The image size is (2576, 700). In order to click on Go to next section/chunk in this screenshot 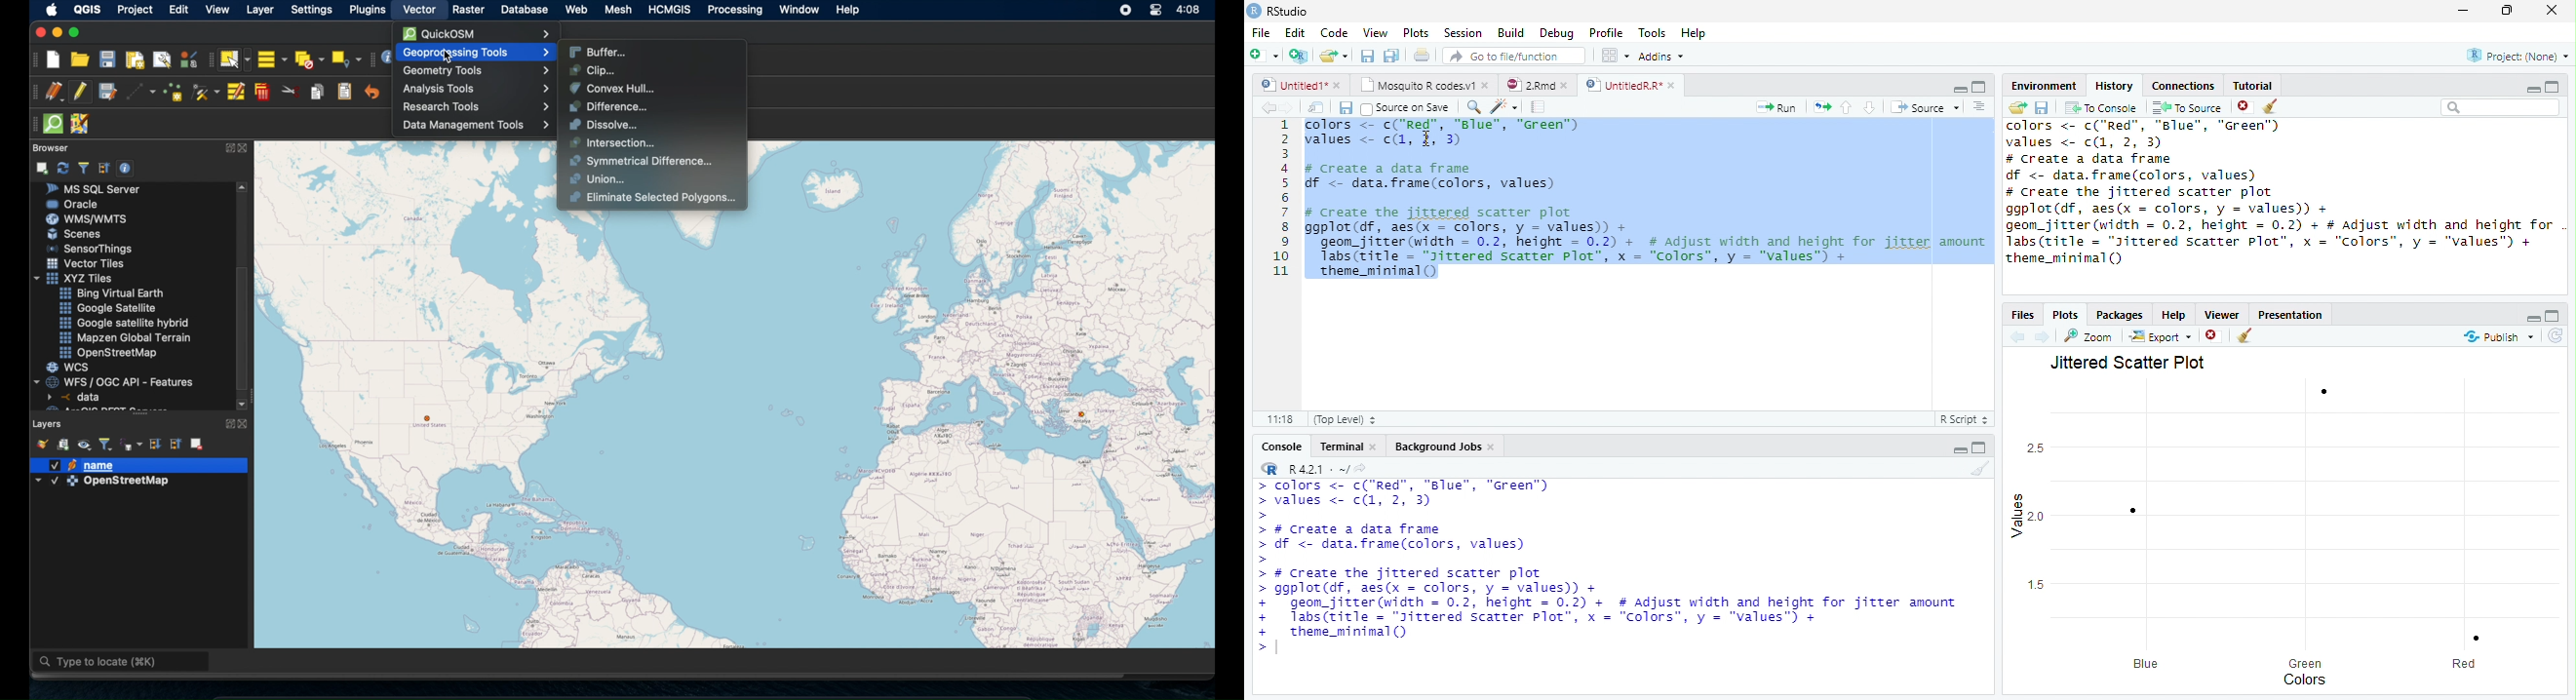, I will do `click(1869, 107)`.